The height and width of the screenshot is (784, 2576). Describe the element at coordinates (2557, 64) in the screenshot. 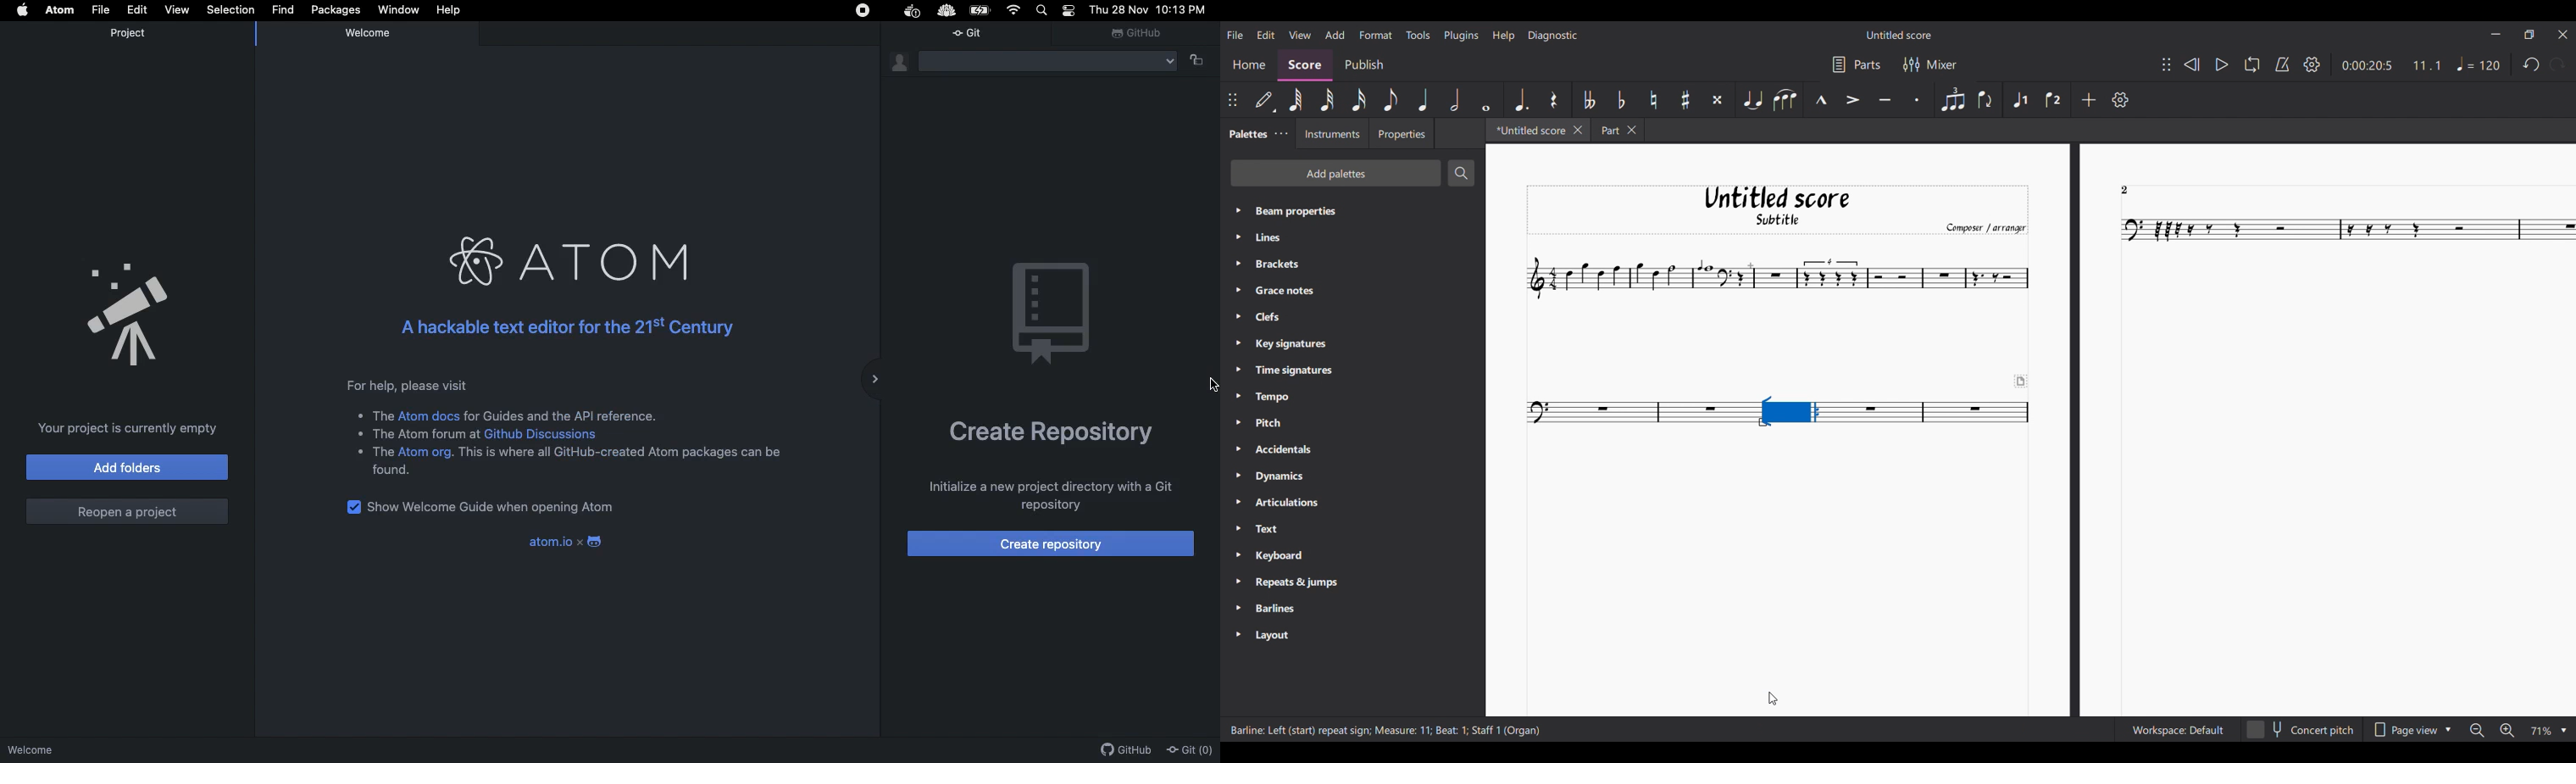

I see `Redo` at that location.